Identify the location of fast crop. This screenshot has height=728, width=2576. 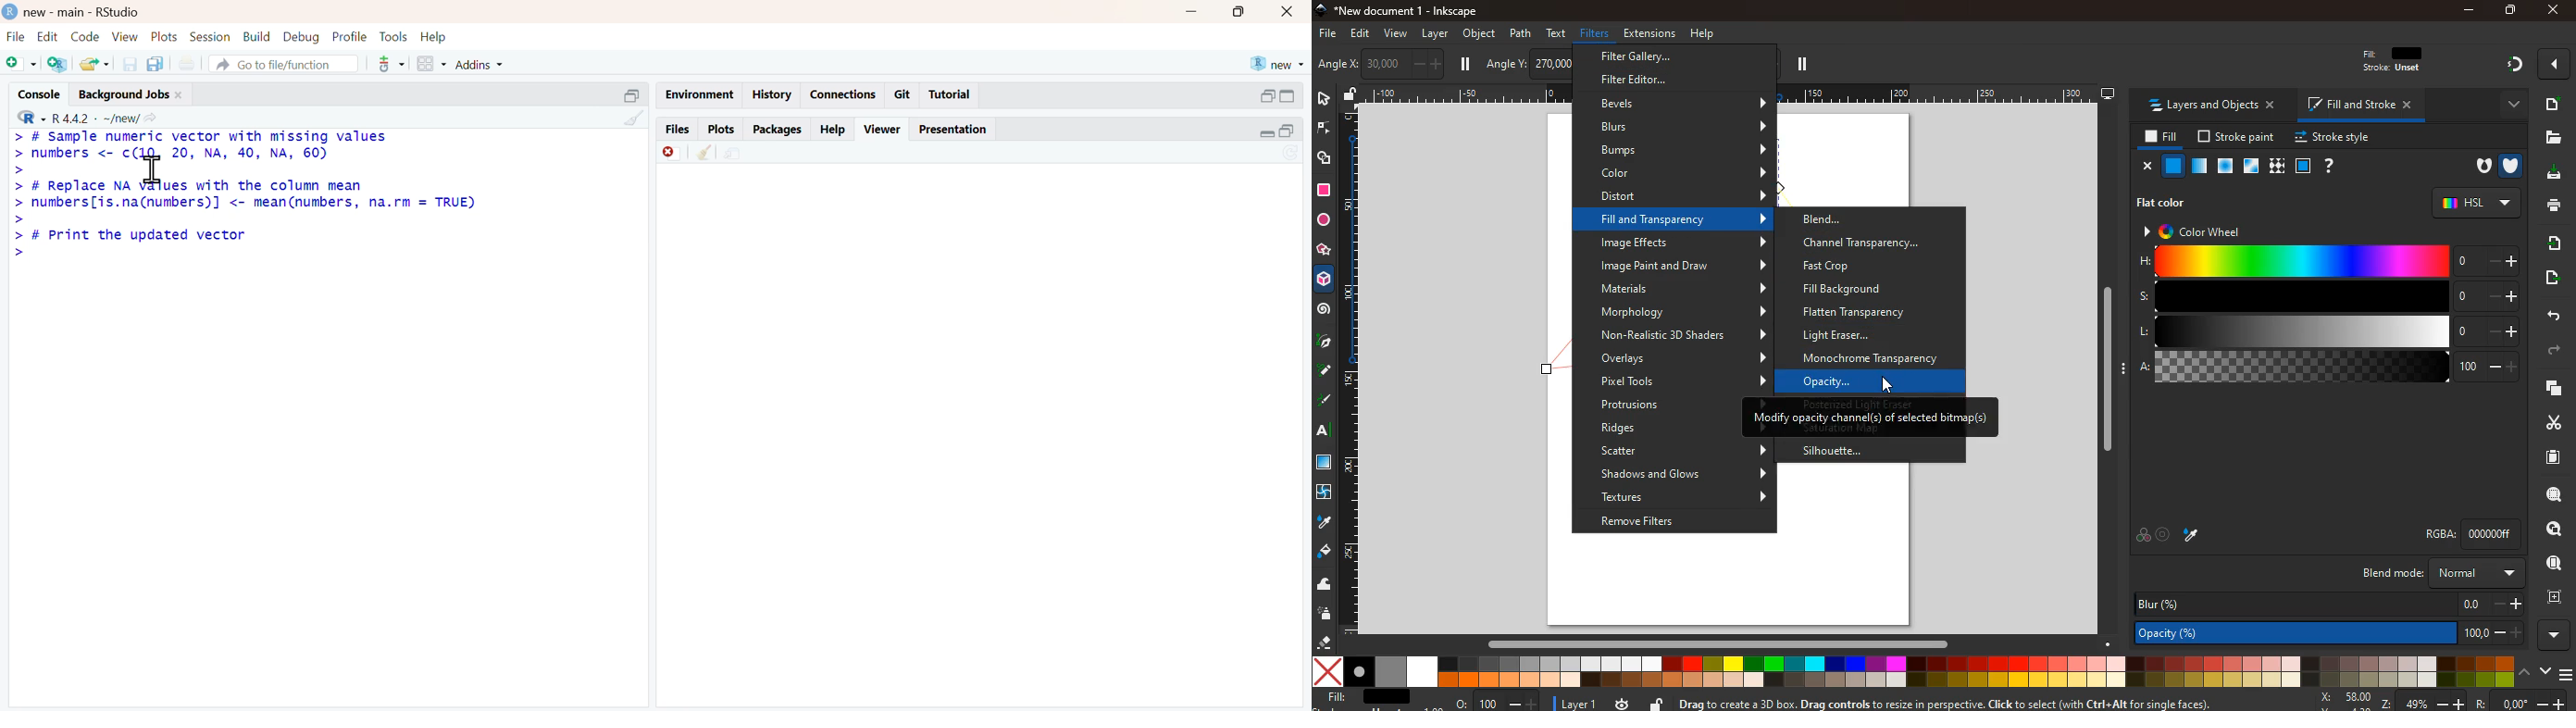
(1861, 266).